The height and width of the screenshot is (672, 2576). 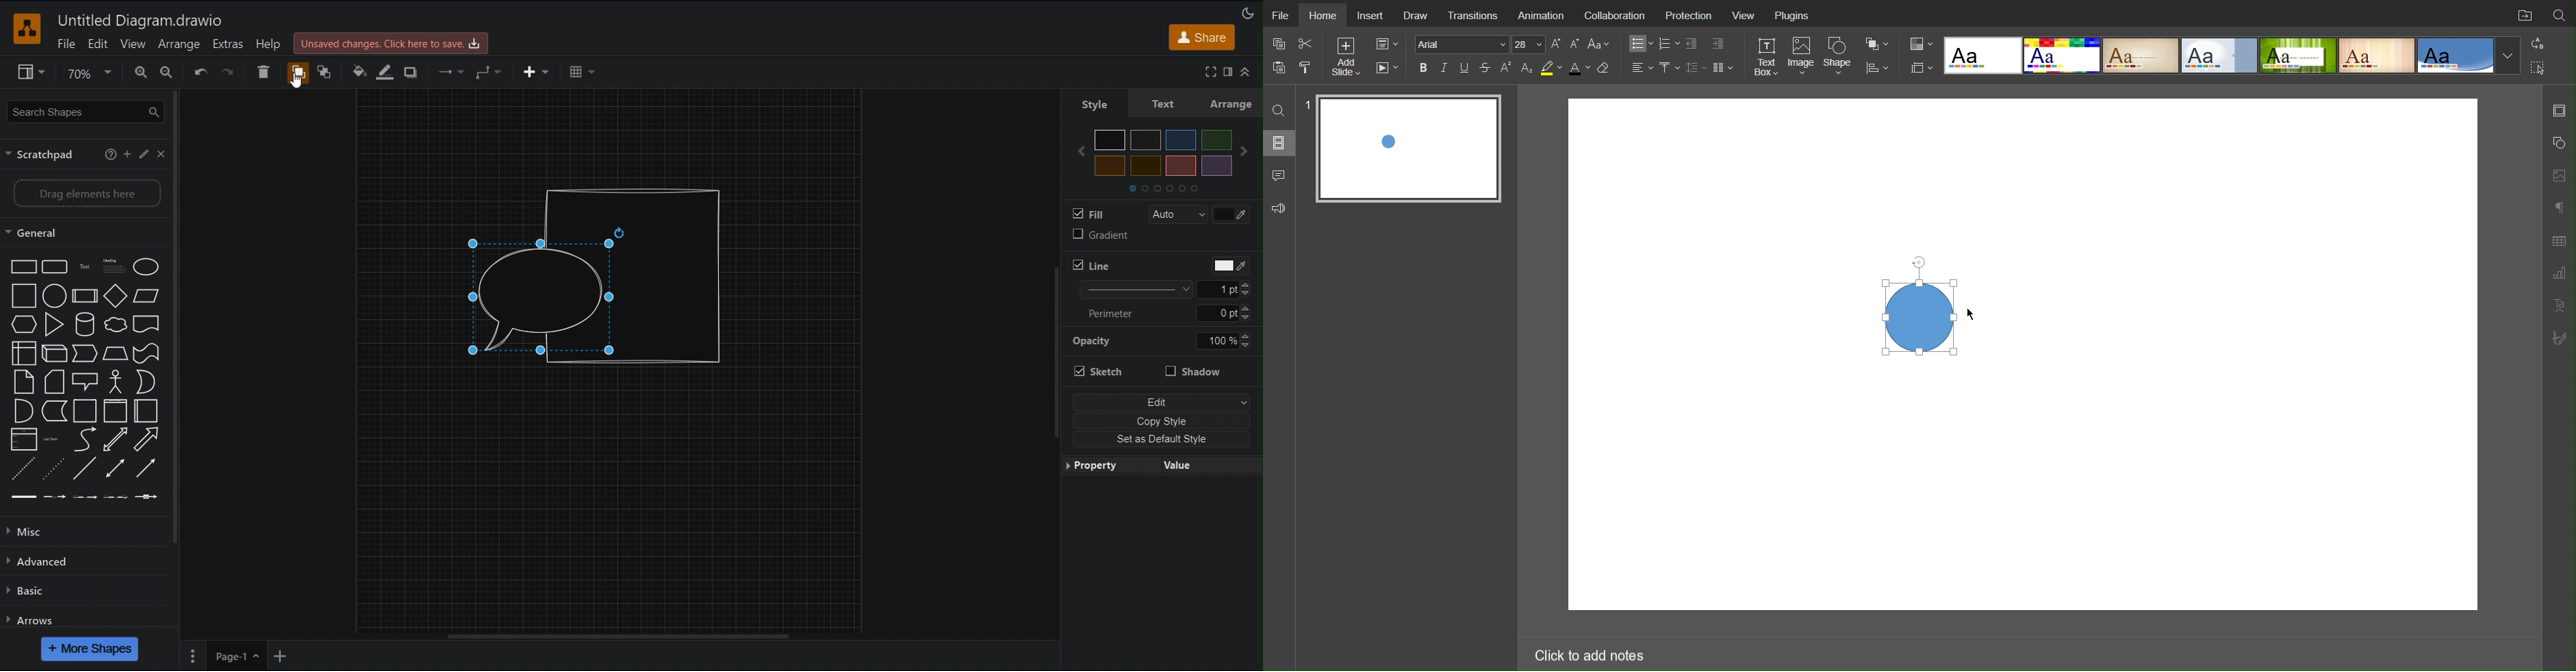 What do you see at coordinates (1917, 316) in the screenshot?
I see `Circle` at bounding box center [1917, 316].